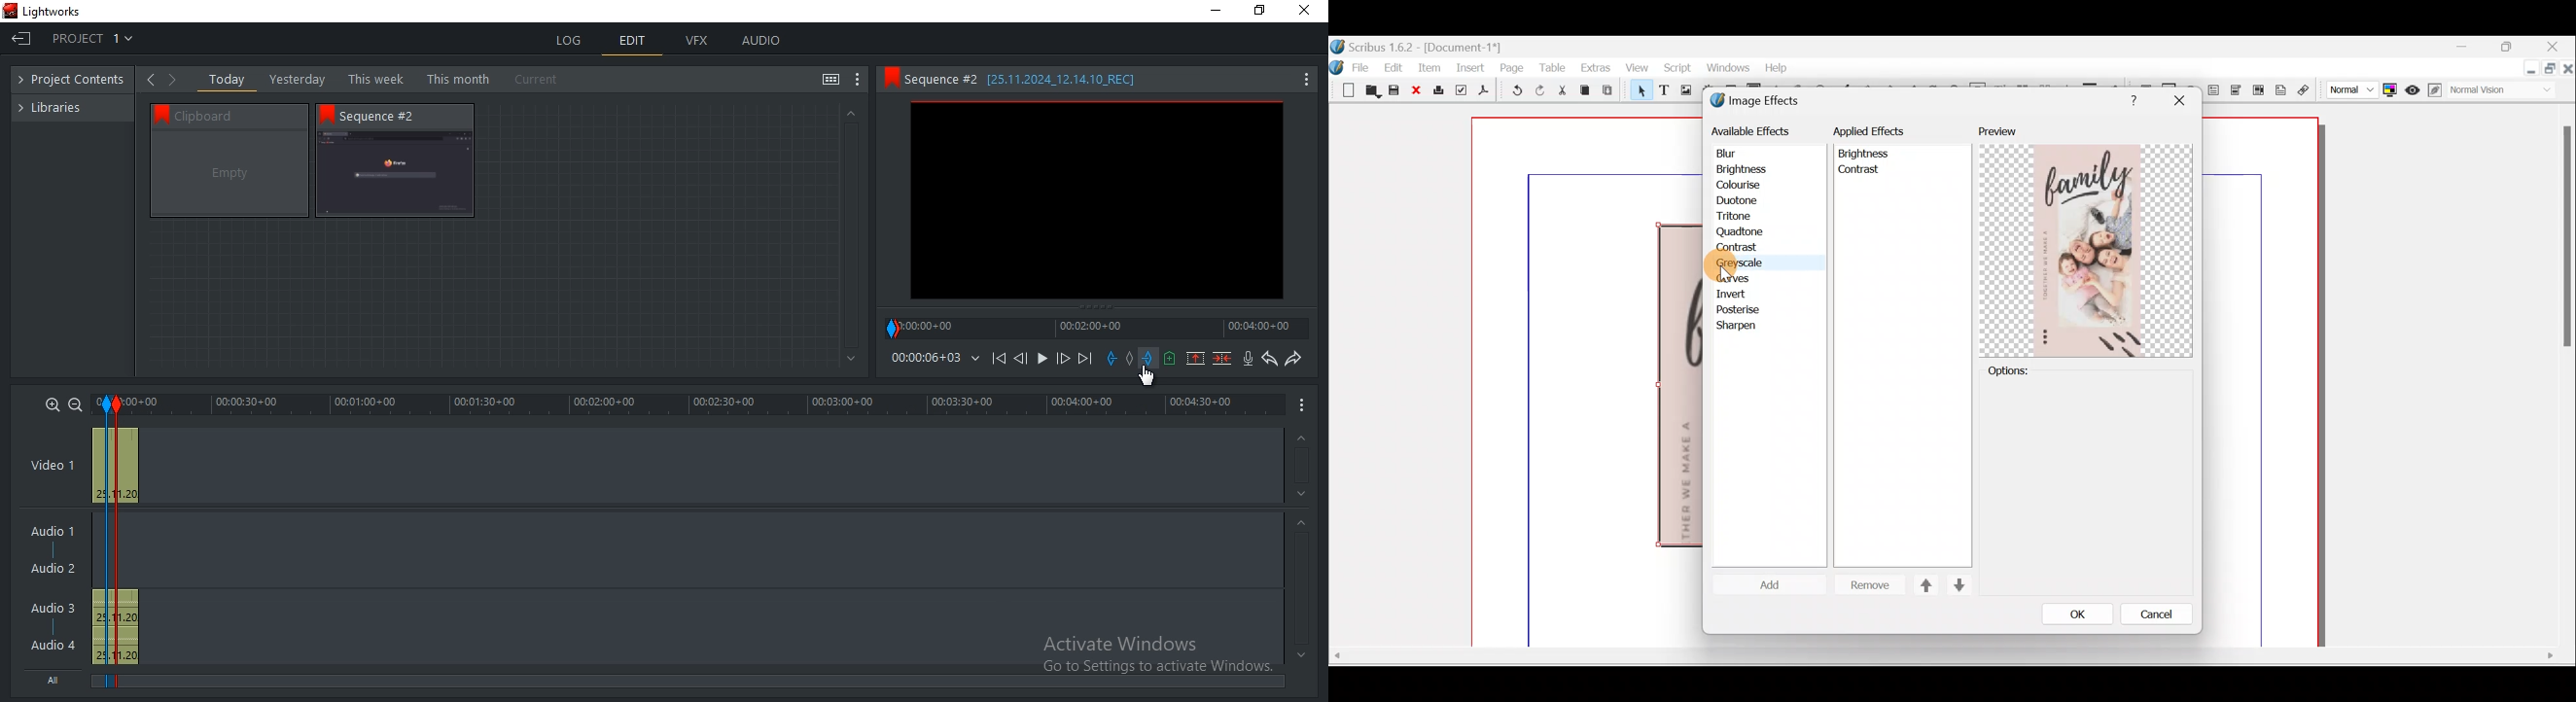 The width and height of the screenshot is (2576, 728). What do you see at coordinates (1739, 294) in the screenshot?
I see `invert` at bounding box center [1739, 294].